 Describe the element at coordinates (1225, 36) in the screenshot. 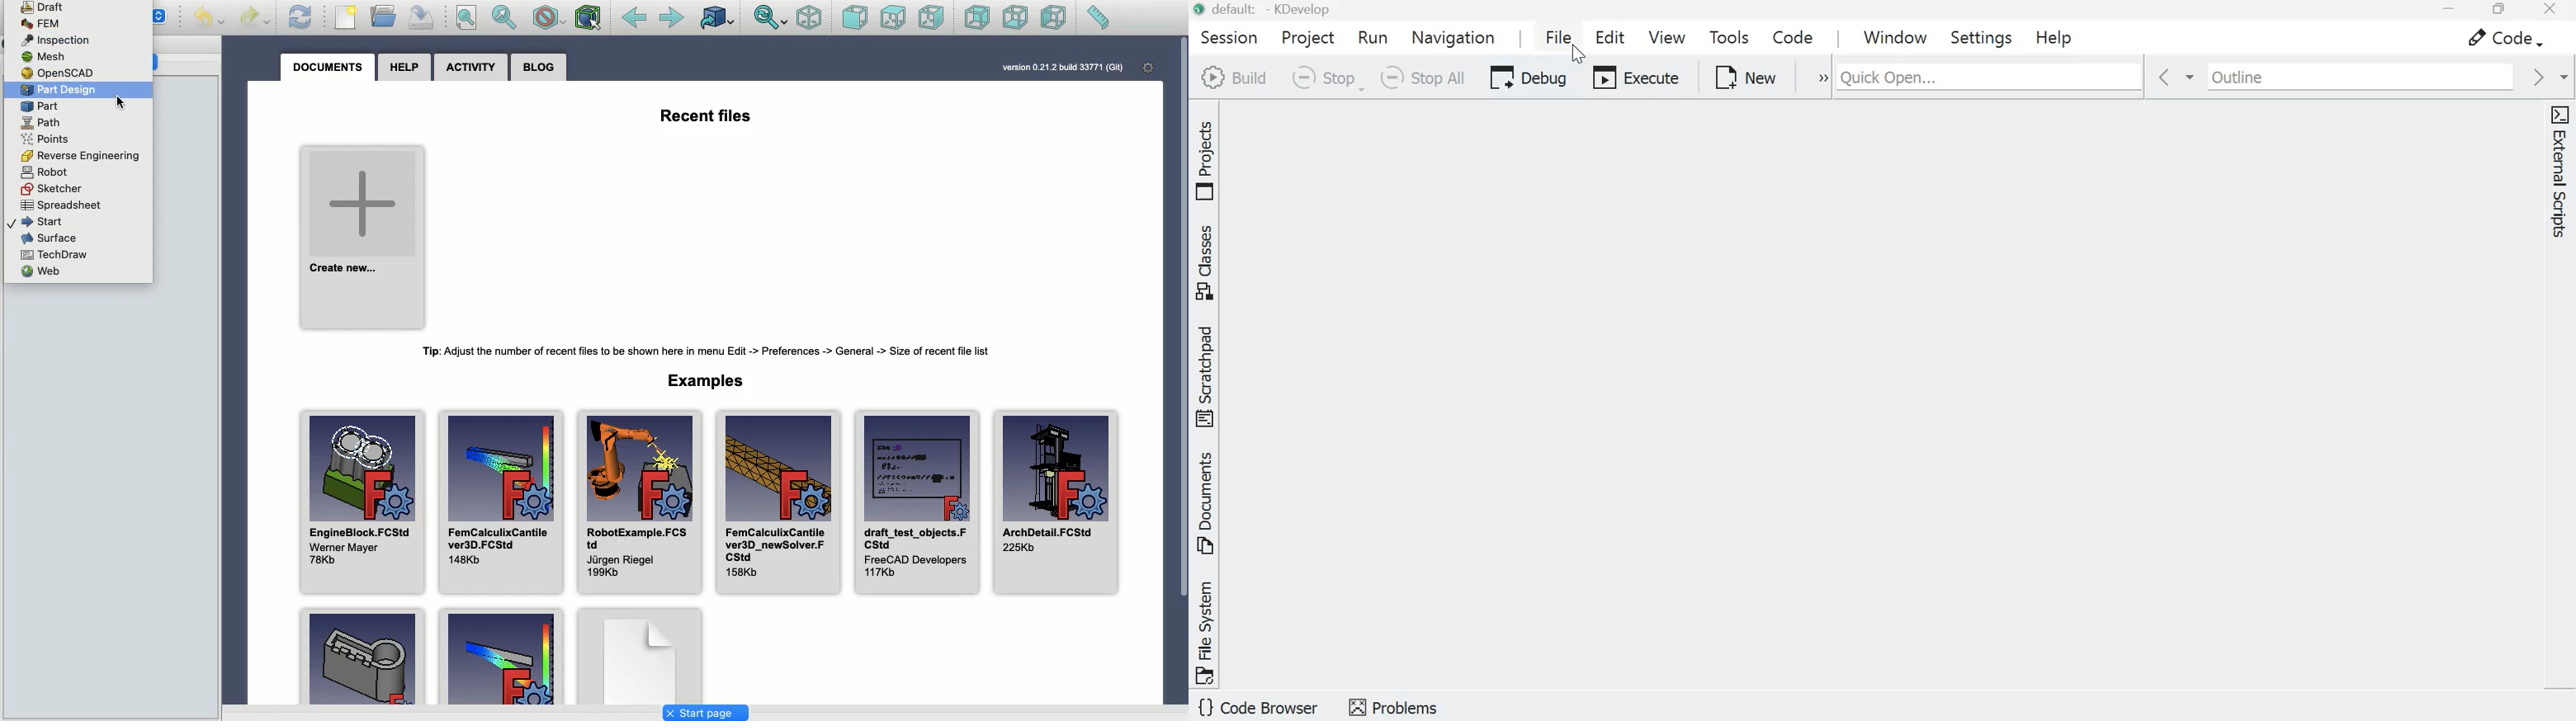

I see `Session` at that location.